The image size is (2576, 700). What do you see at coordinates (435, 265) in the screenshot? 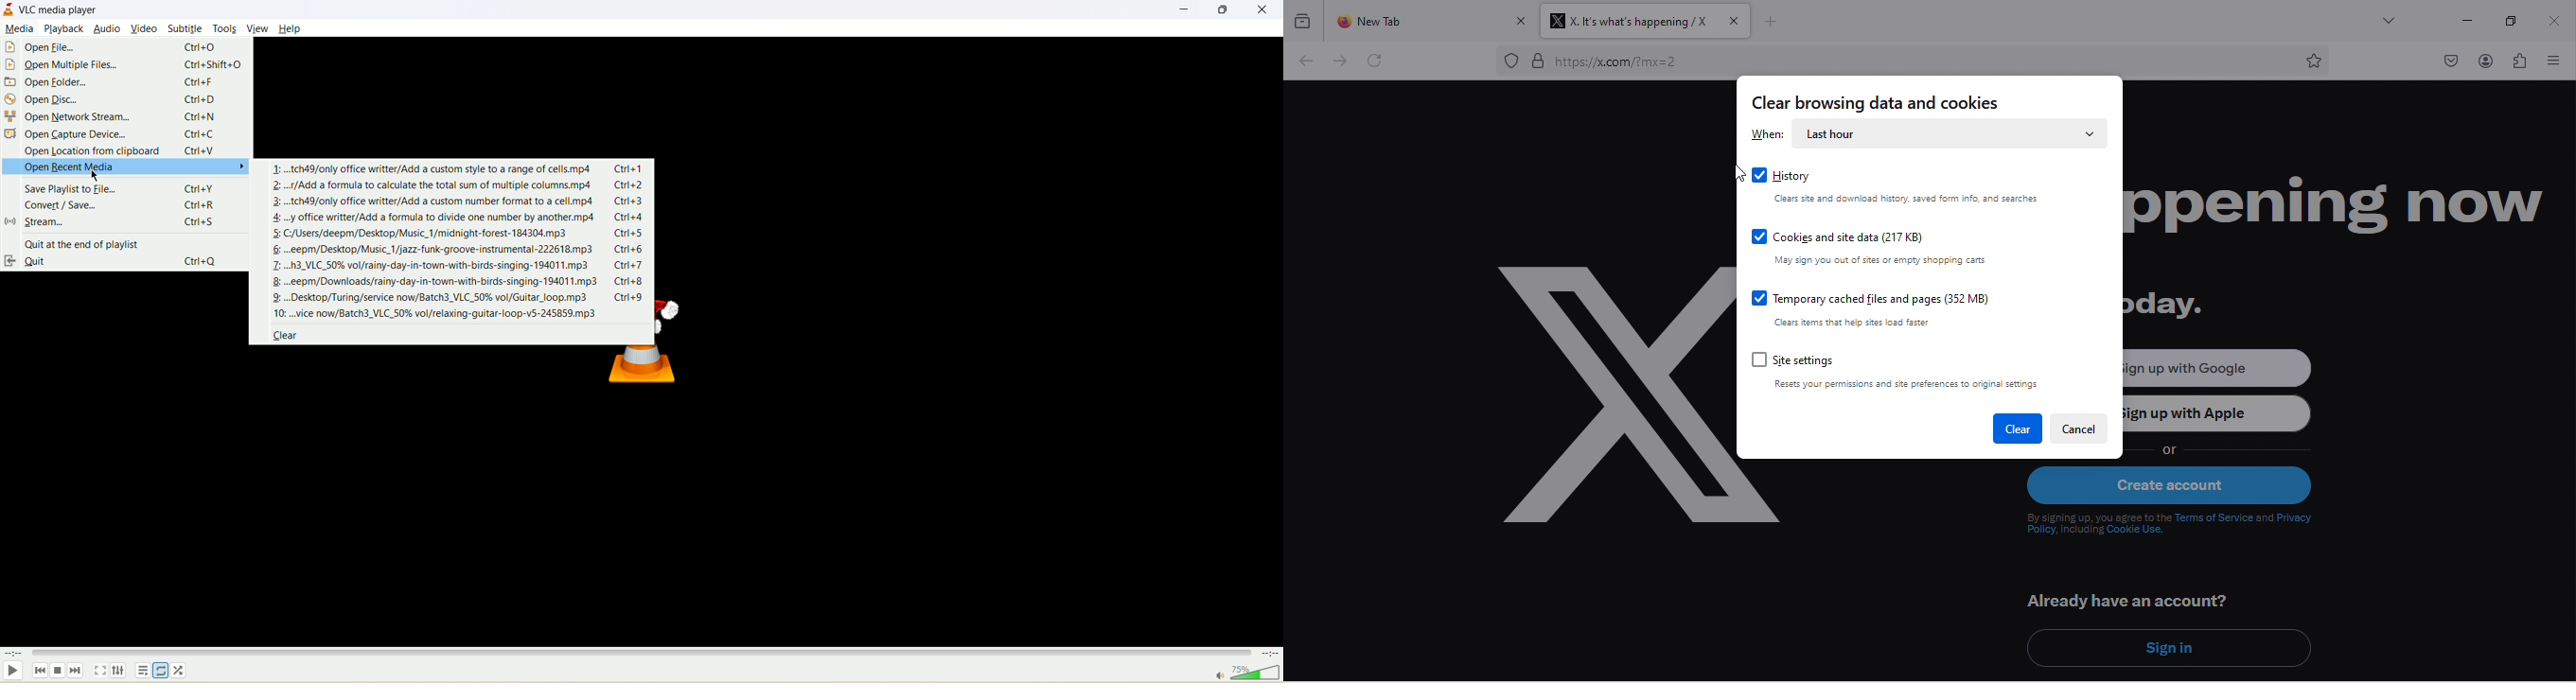
I see `7: ...h3_VLC_50% vol/rainy-day-in-town-with-birds-singing-194011.mp3` at bounding box center [435, 265].